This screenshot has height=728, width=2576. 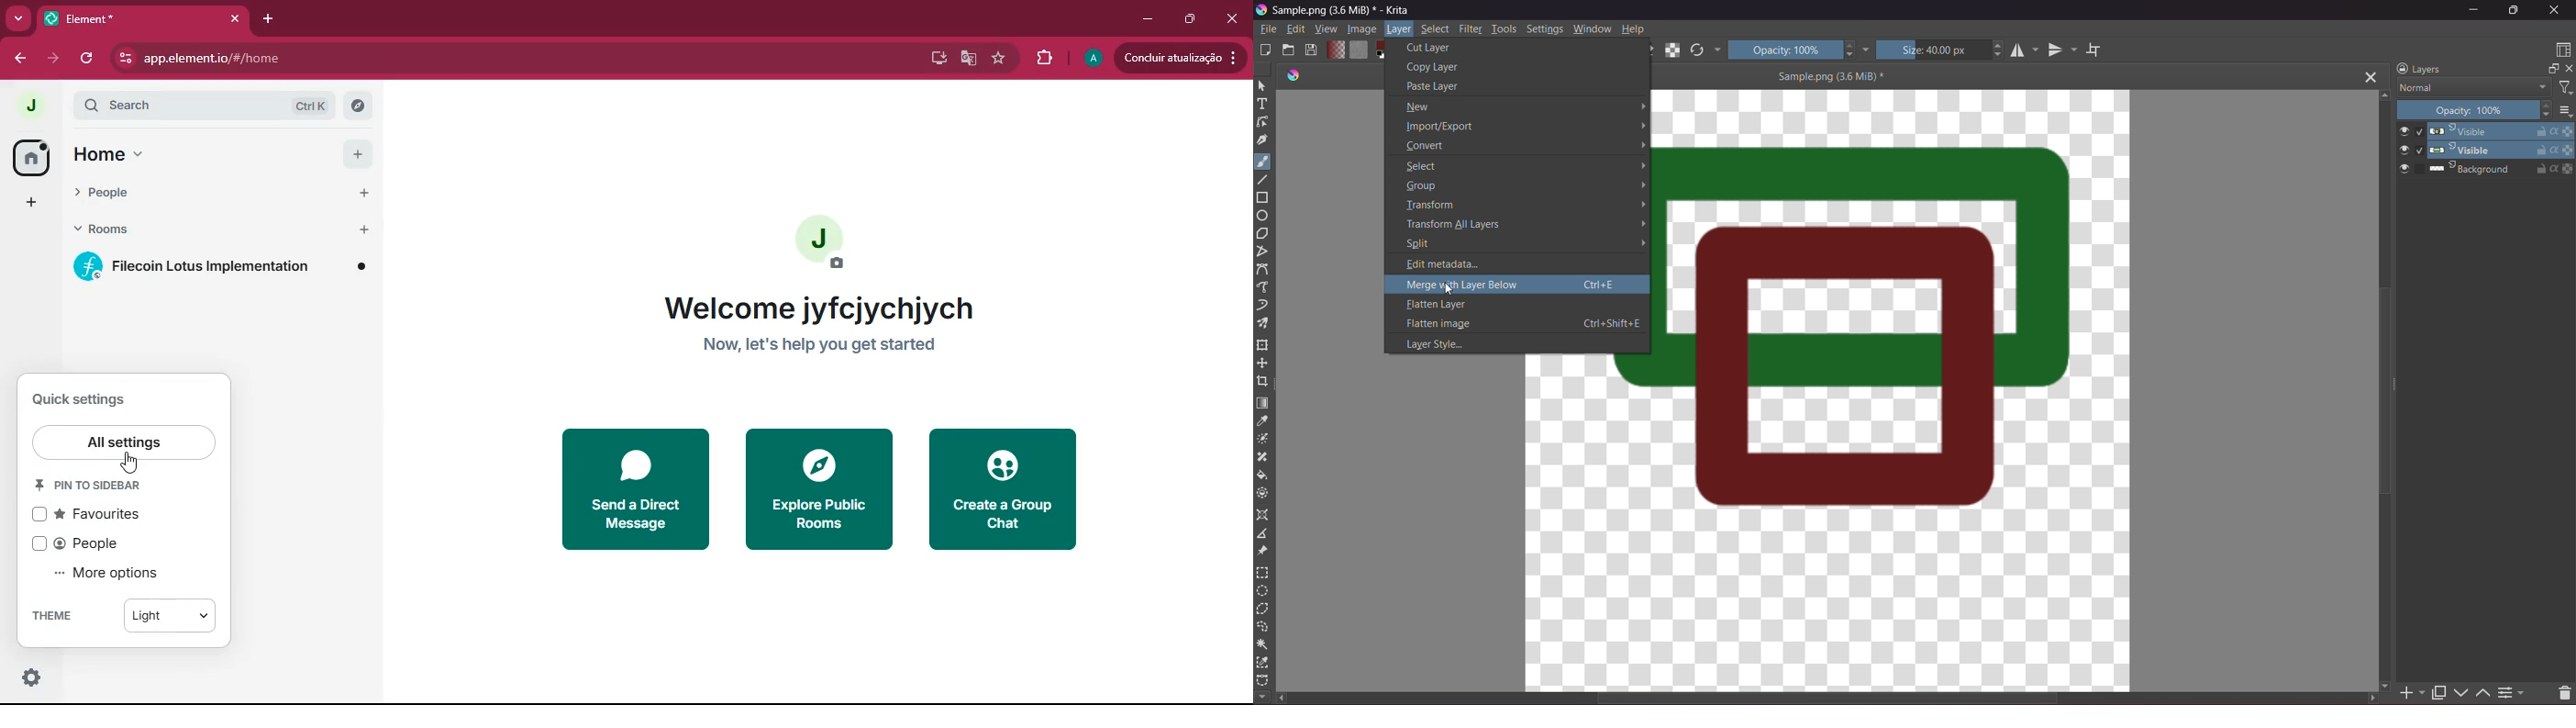 What do you see at coordinates (1266, 49) in the screenshot?
I see `New` at bounding box center [1266, 49].